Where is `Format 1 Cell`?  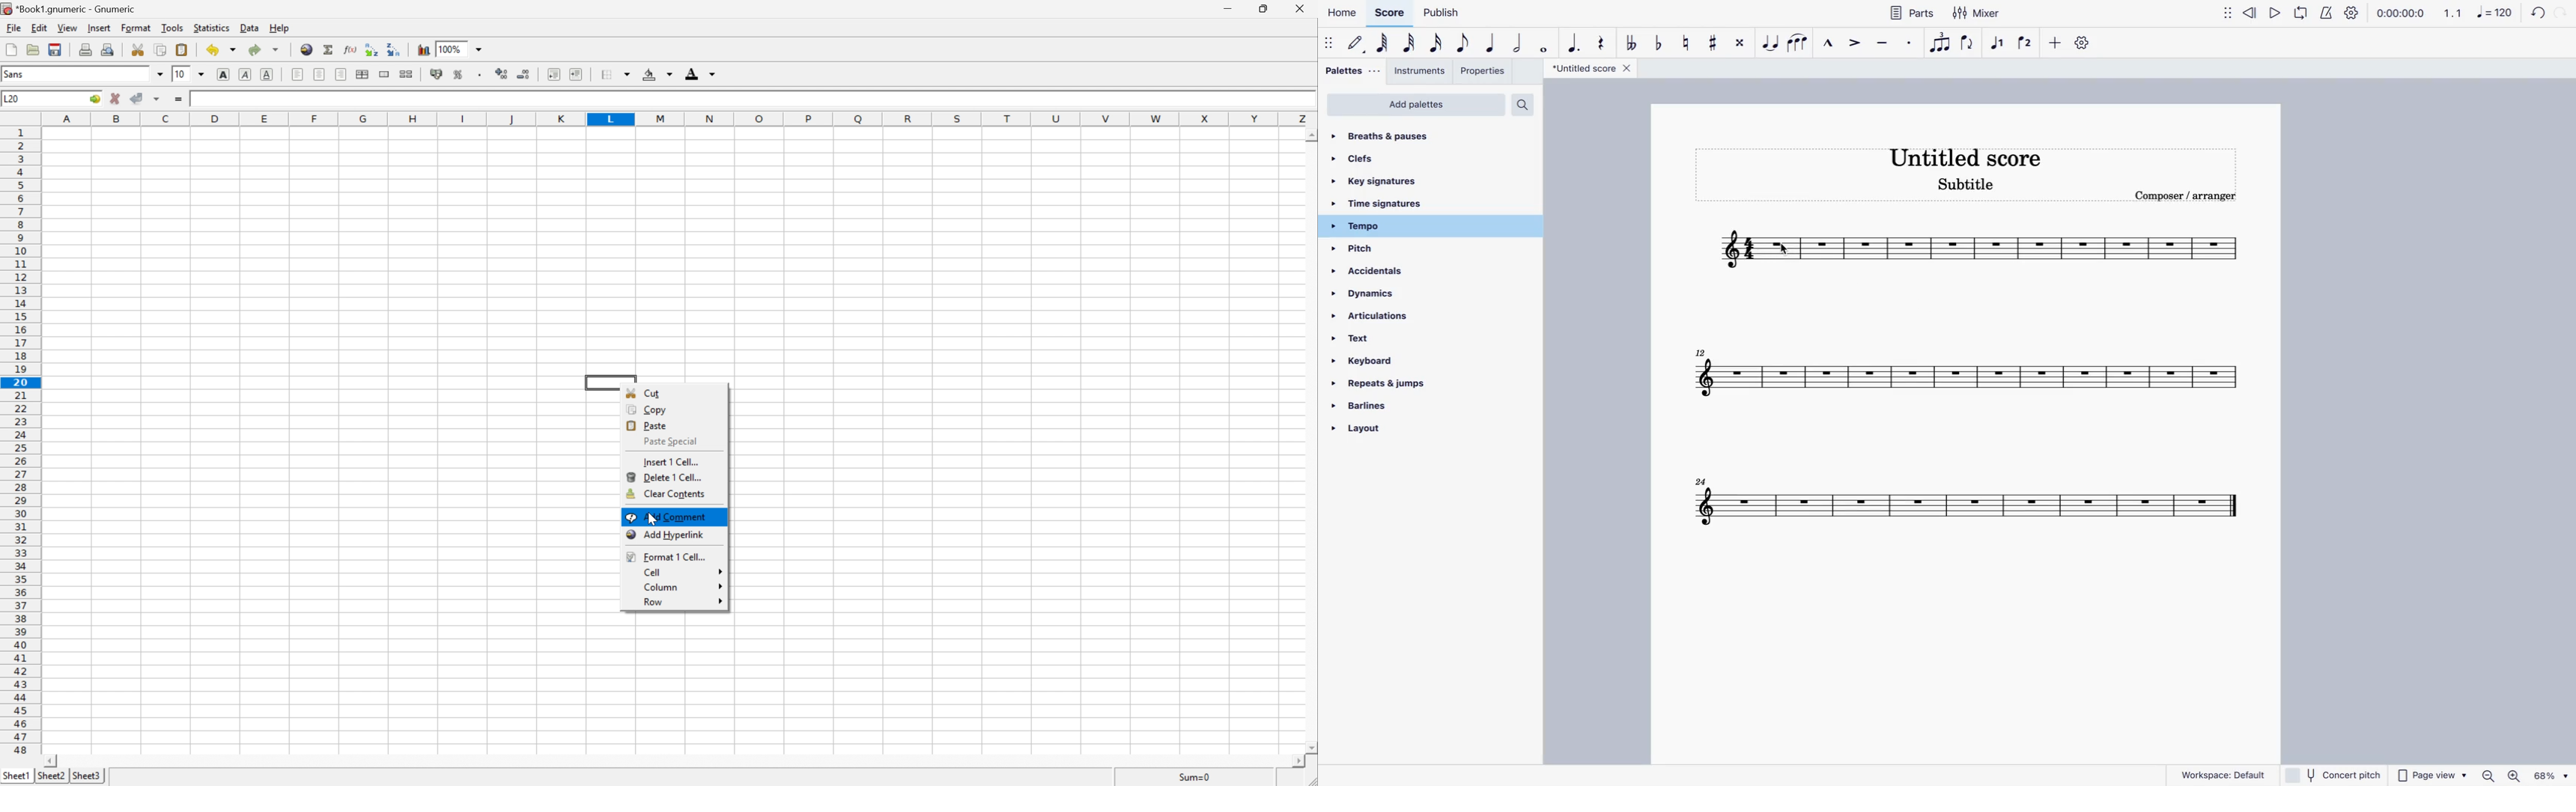 Format 1 Cell is located at coordinates (665, 556).